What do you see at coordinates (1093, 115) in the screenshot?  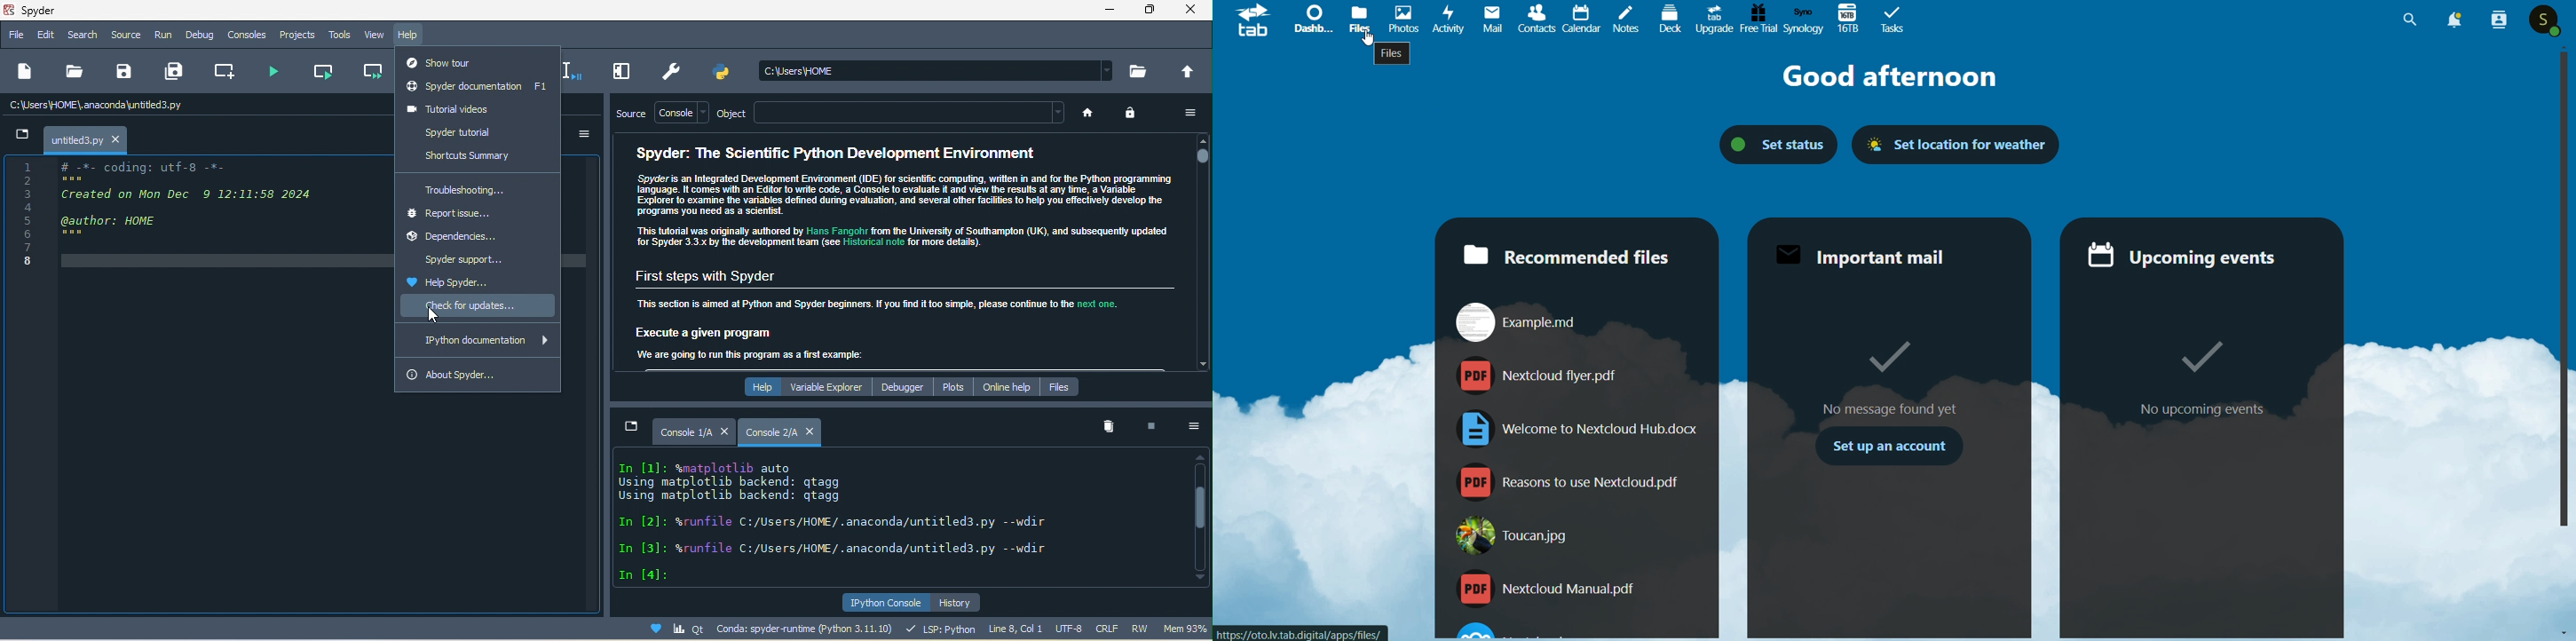 I see `home` at bounding box center [1093, 115].